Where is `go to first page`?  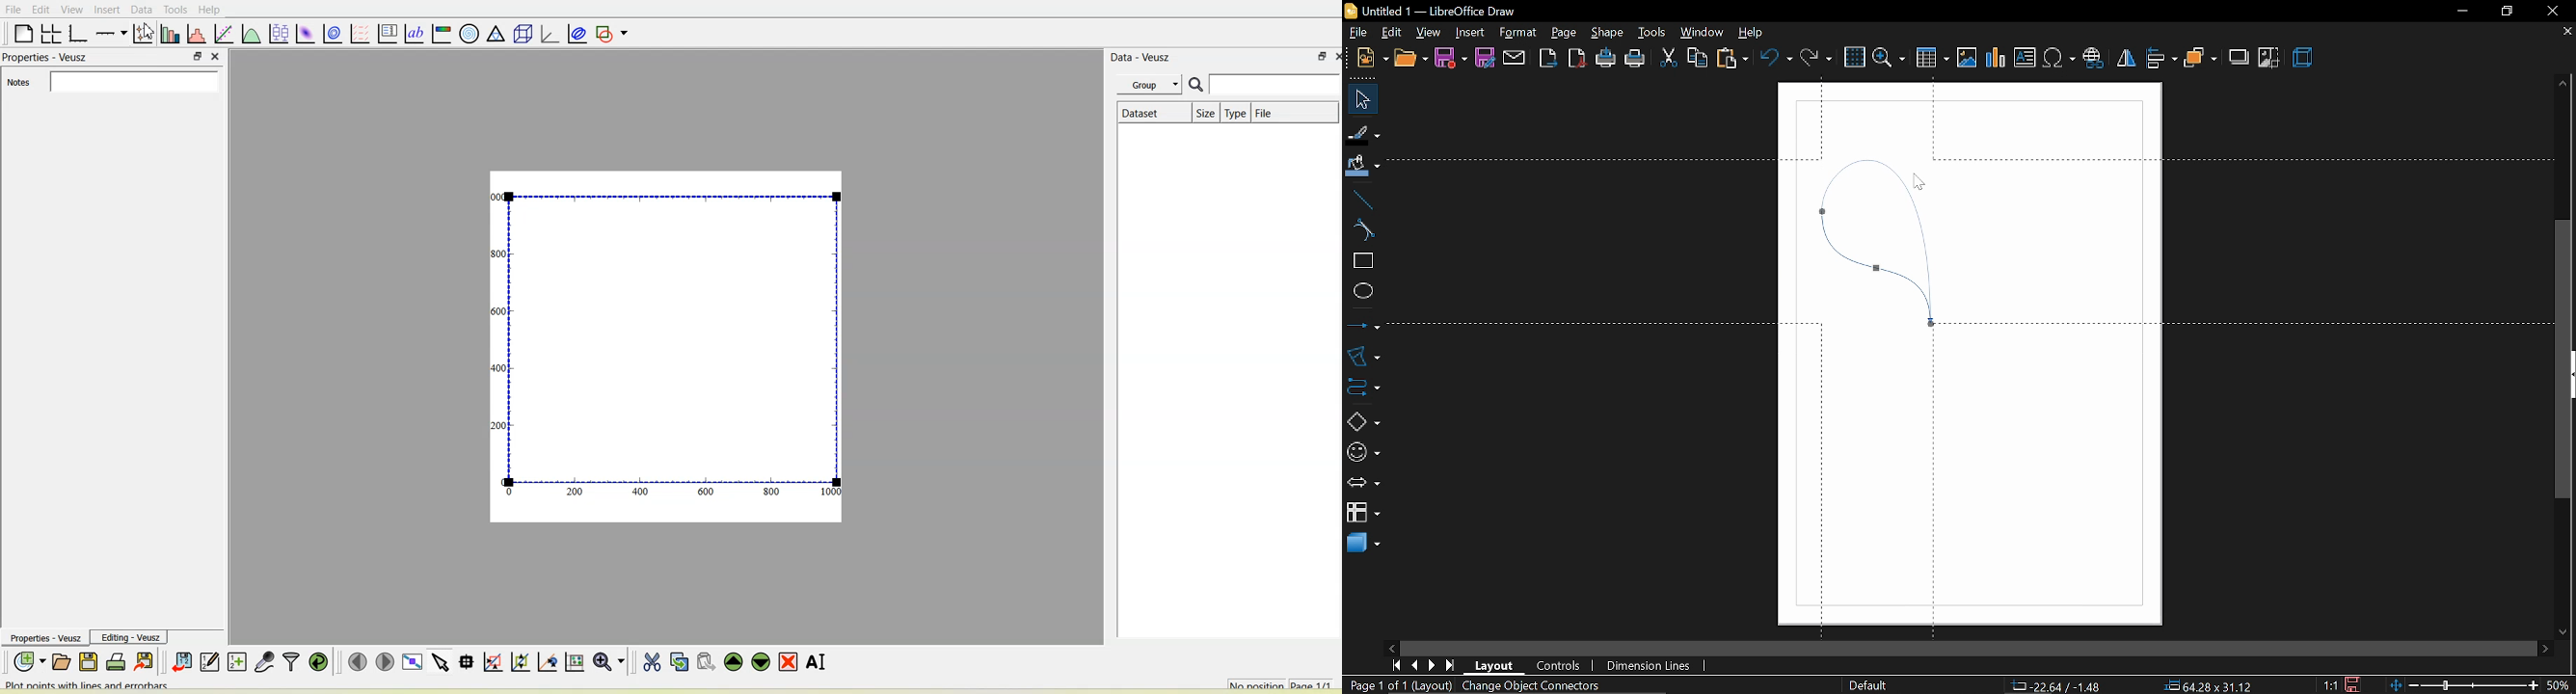 go to first page is located at coordinates (1394, 666).